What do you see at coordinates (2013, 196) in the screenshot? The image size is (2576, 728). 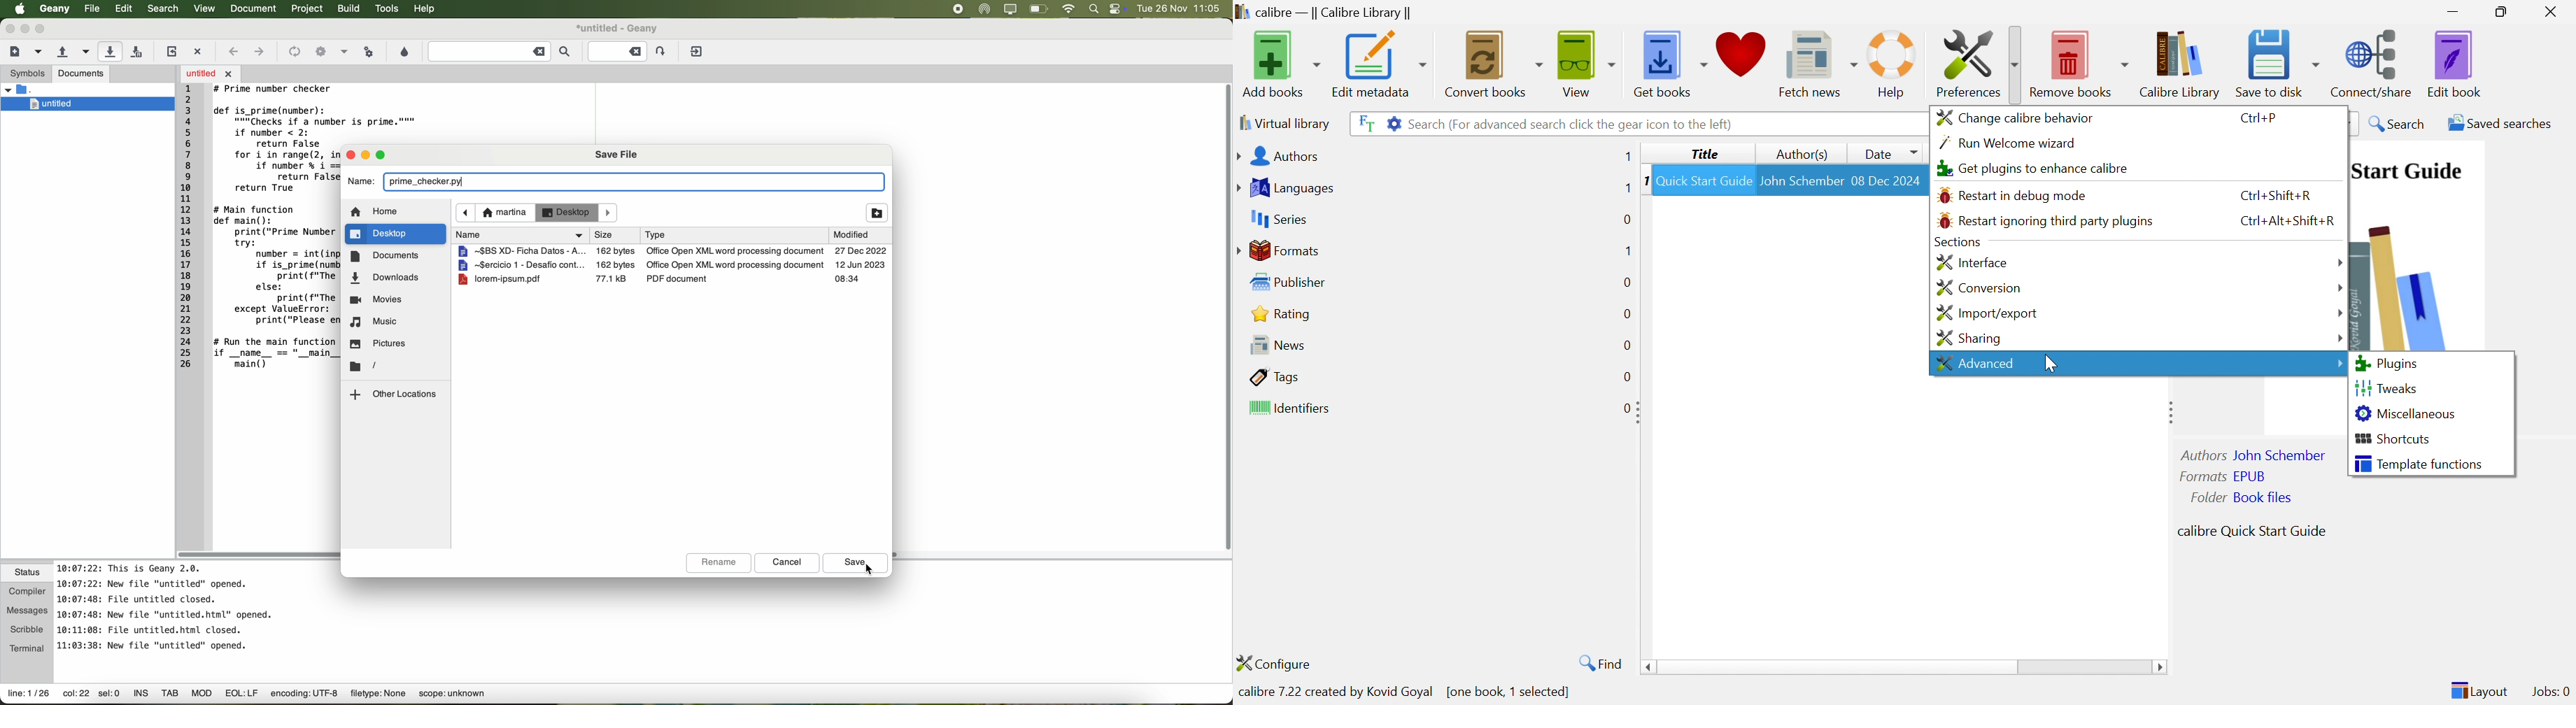 I see `Restart in debug mode` at bounding box center [2013, 196].